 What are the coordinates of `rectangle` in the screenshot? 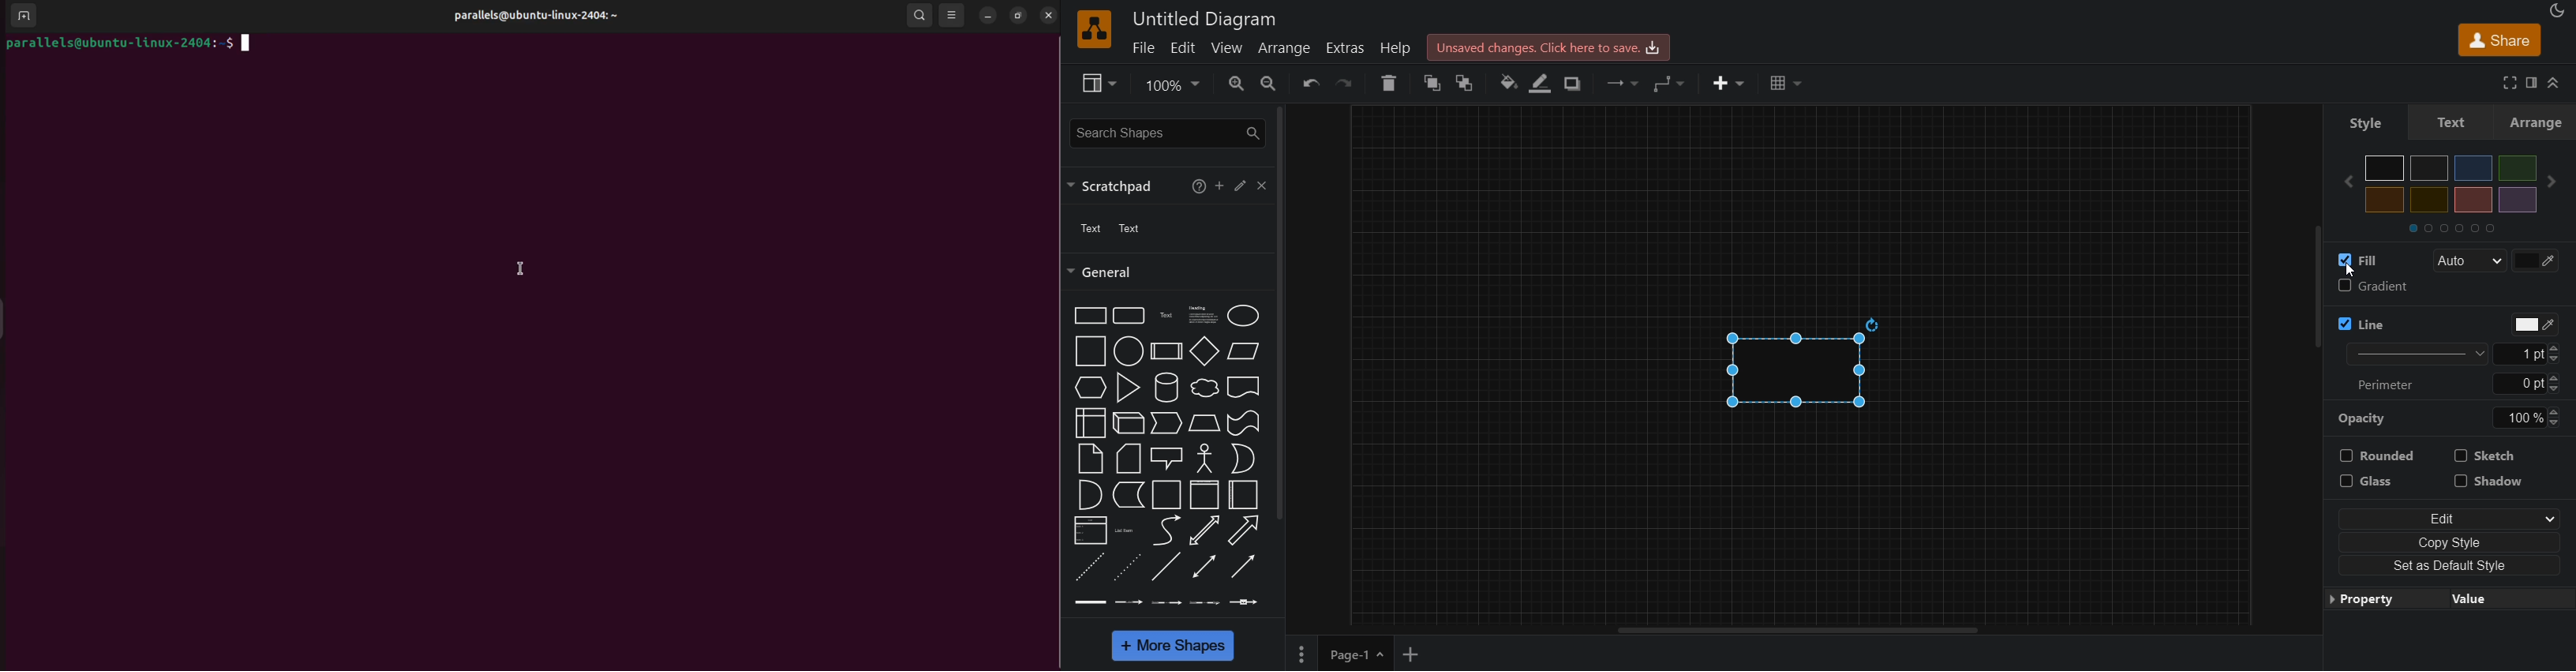 It's located at (1786, 371).